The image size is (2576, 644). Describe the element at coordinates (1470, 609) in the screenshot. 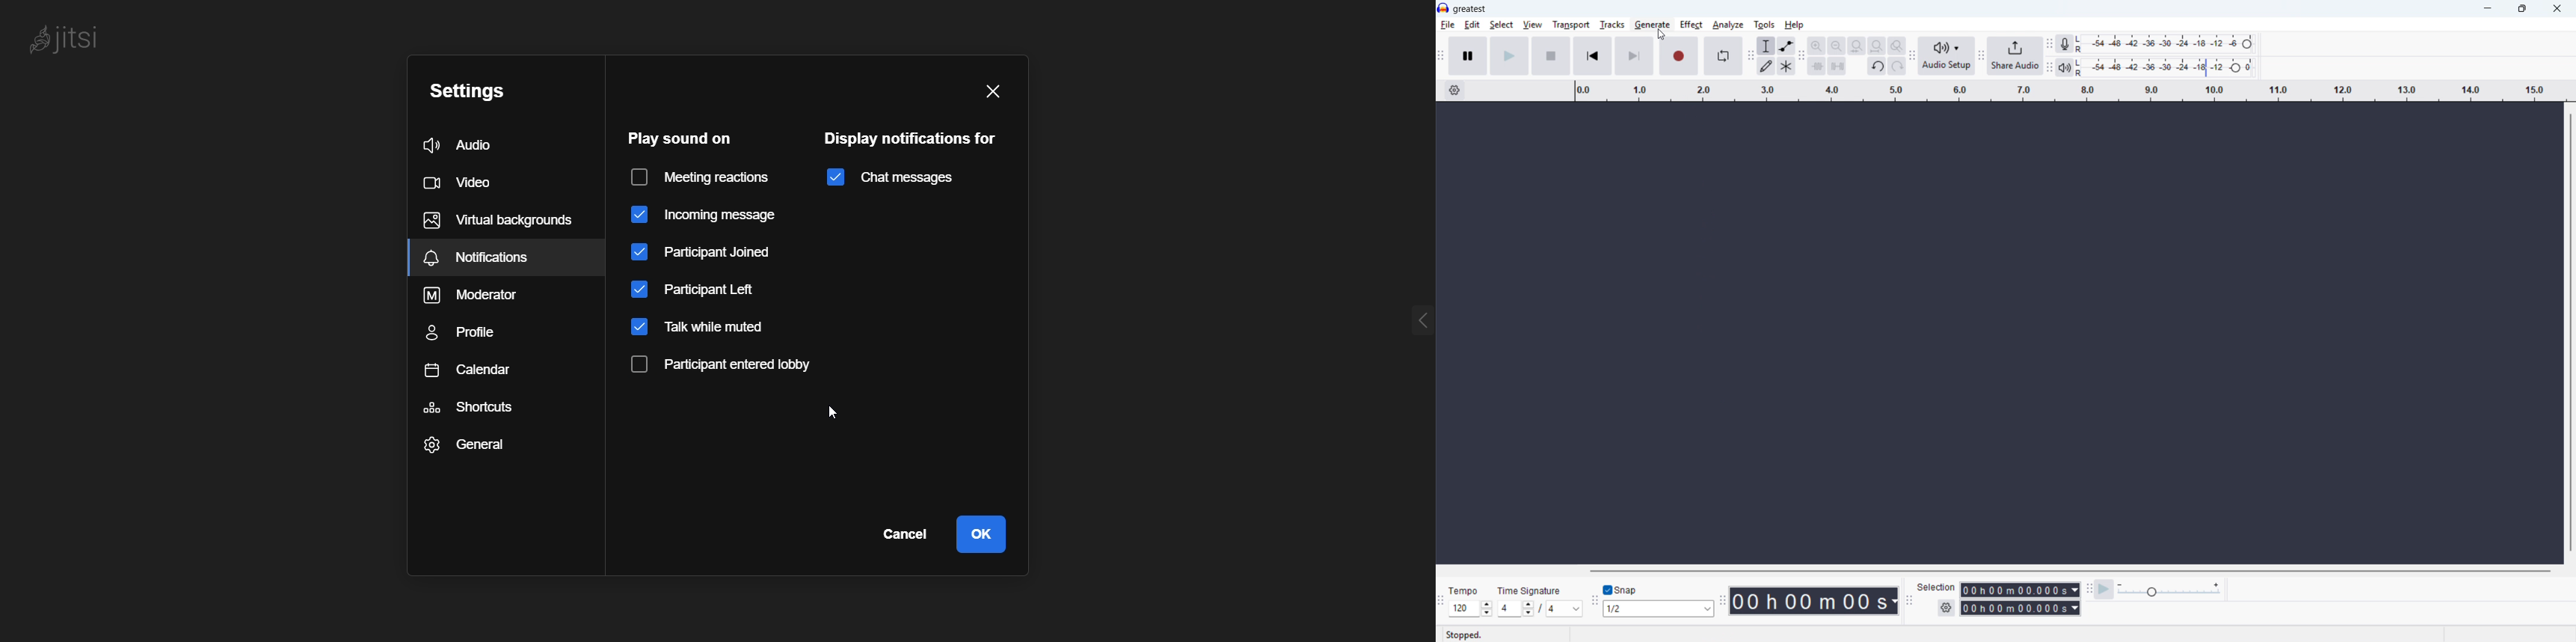

I see `Set tempo ` at that location.